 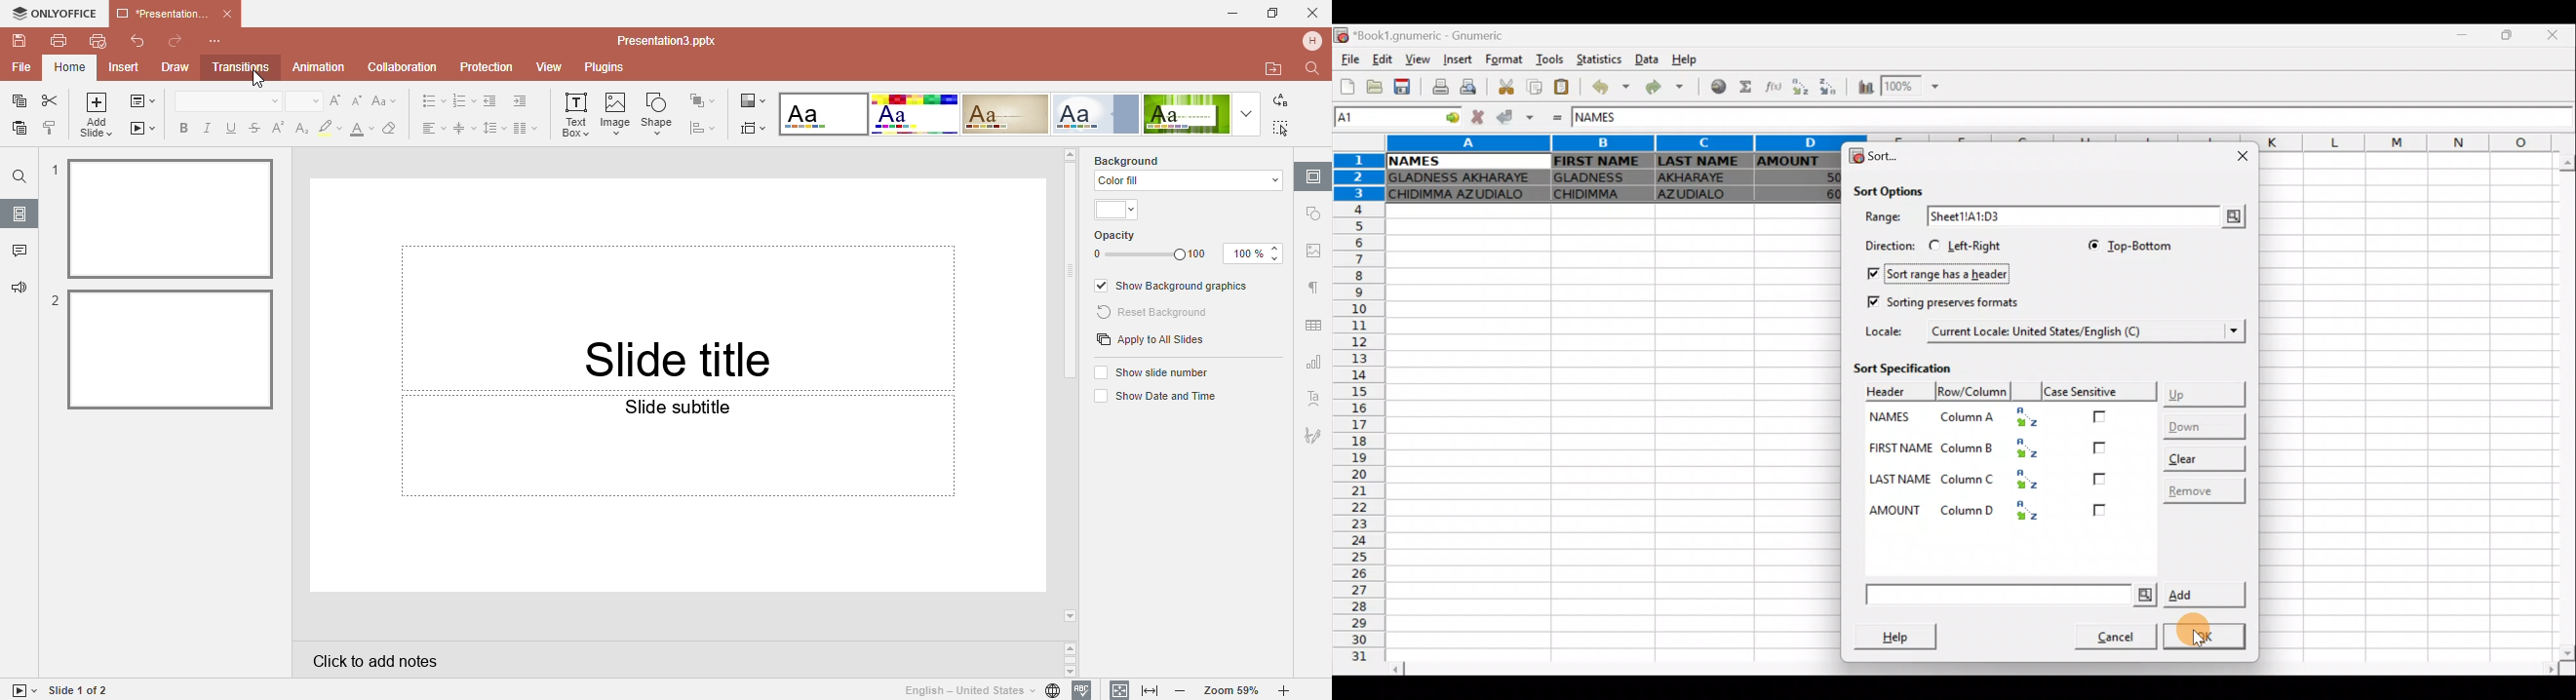 I want to click on Checkbox, so click(x=2102, y=514).